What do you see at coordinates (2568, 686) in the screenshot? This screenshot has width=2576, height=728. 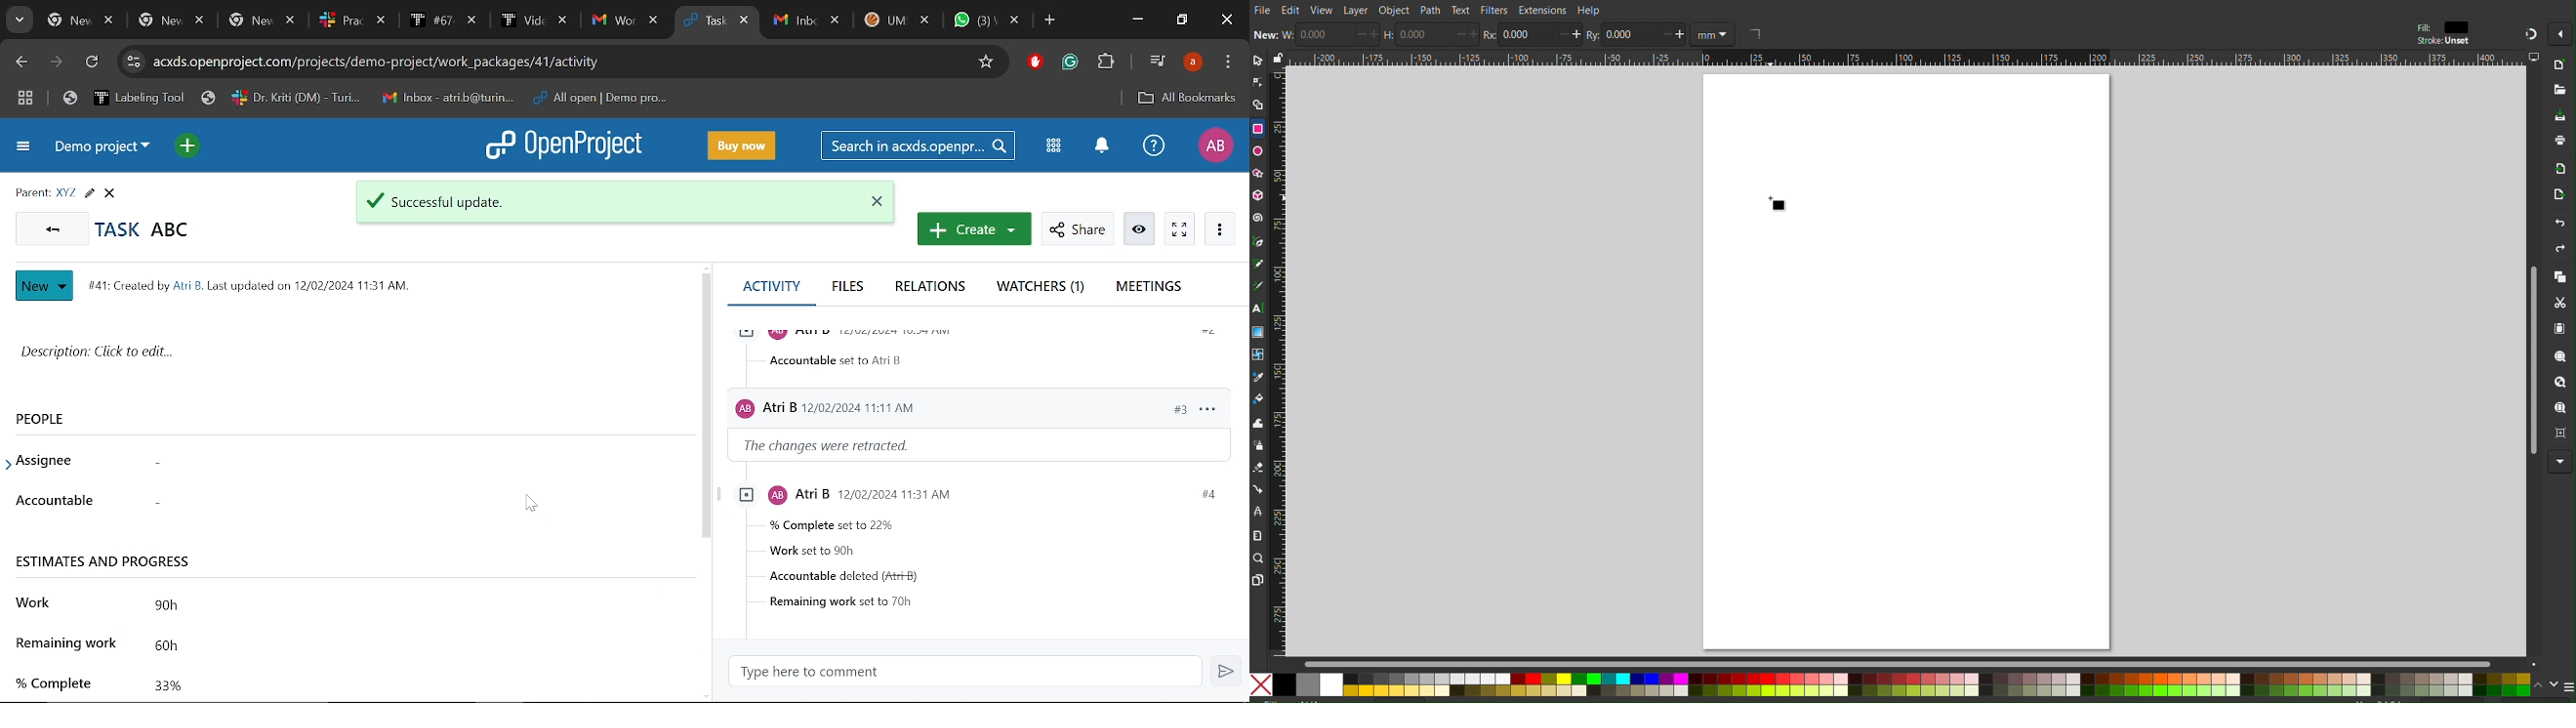 I see `menu` at bounding box center [2568, 686].